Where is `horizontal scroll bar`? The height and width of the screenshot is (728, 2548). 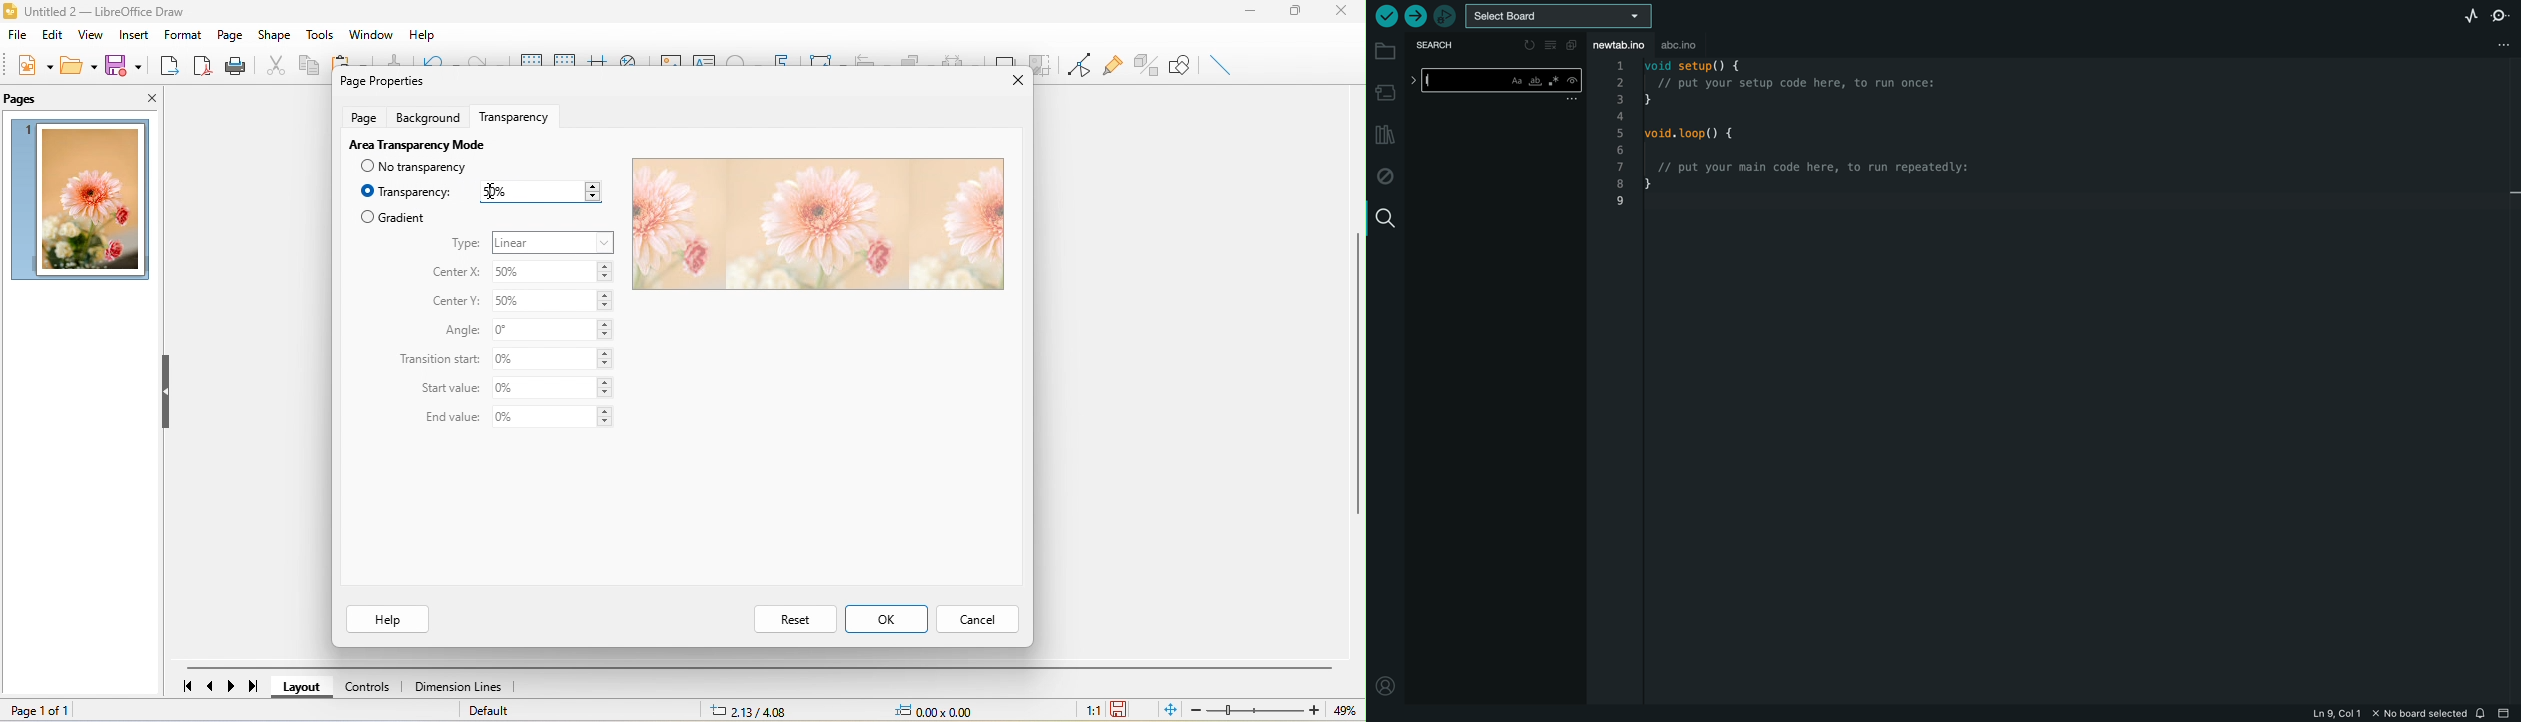 horizontal scroll bar is located at coordinates (759, 668).